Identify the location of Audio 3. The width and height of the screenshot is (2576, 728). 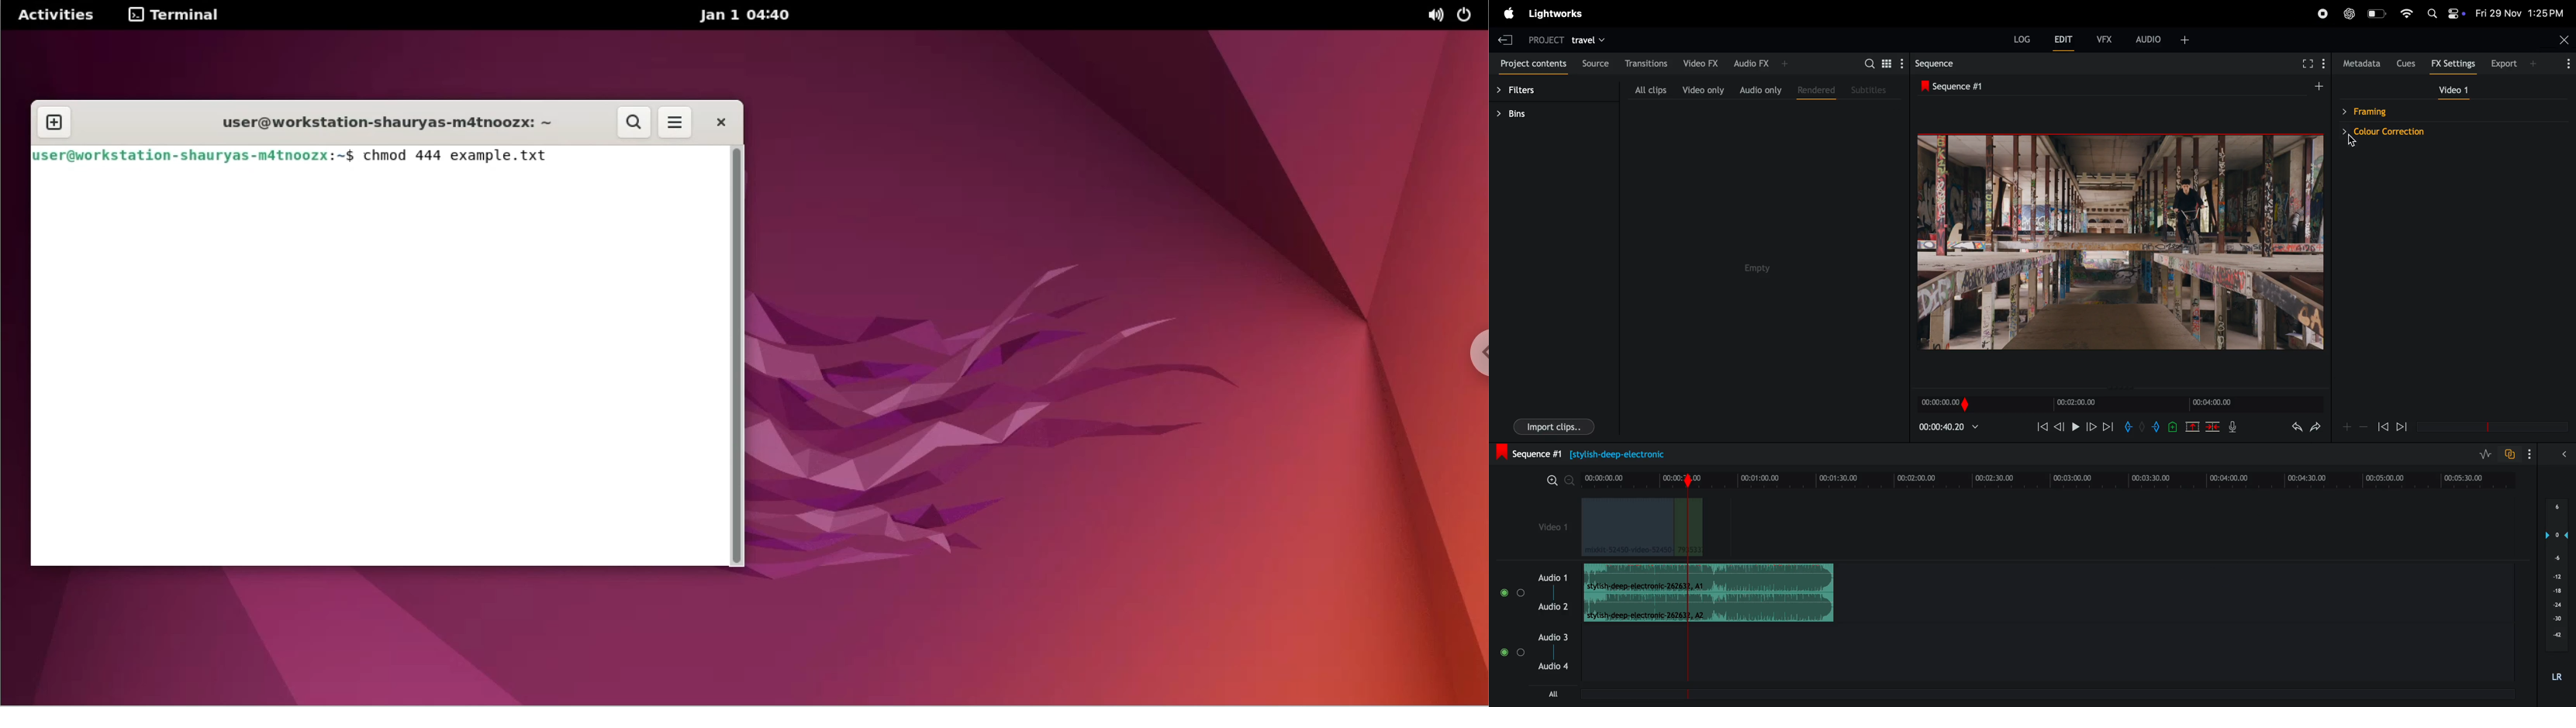
(1555, 637).